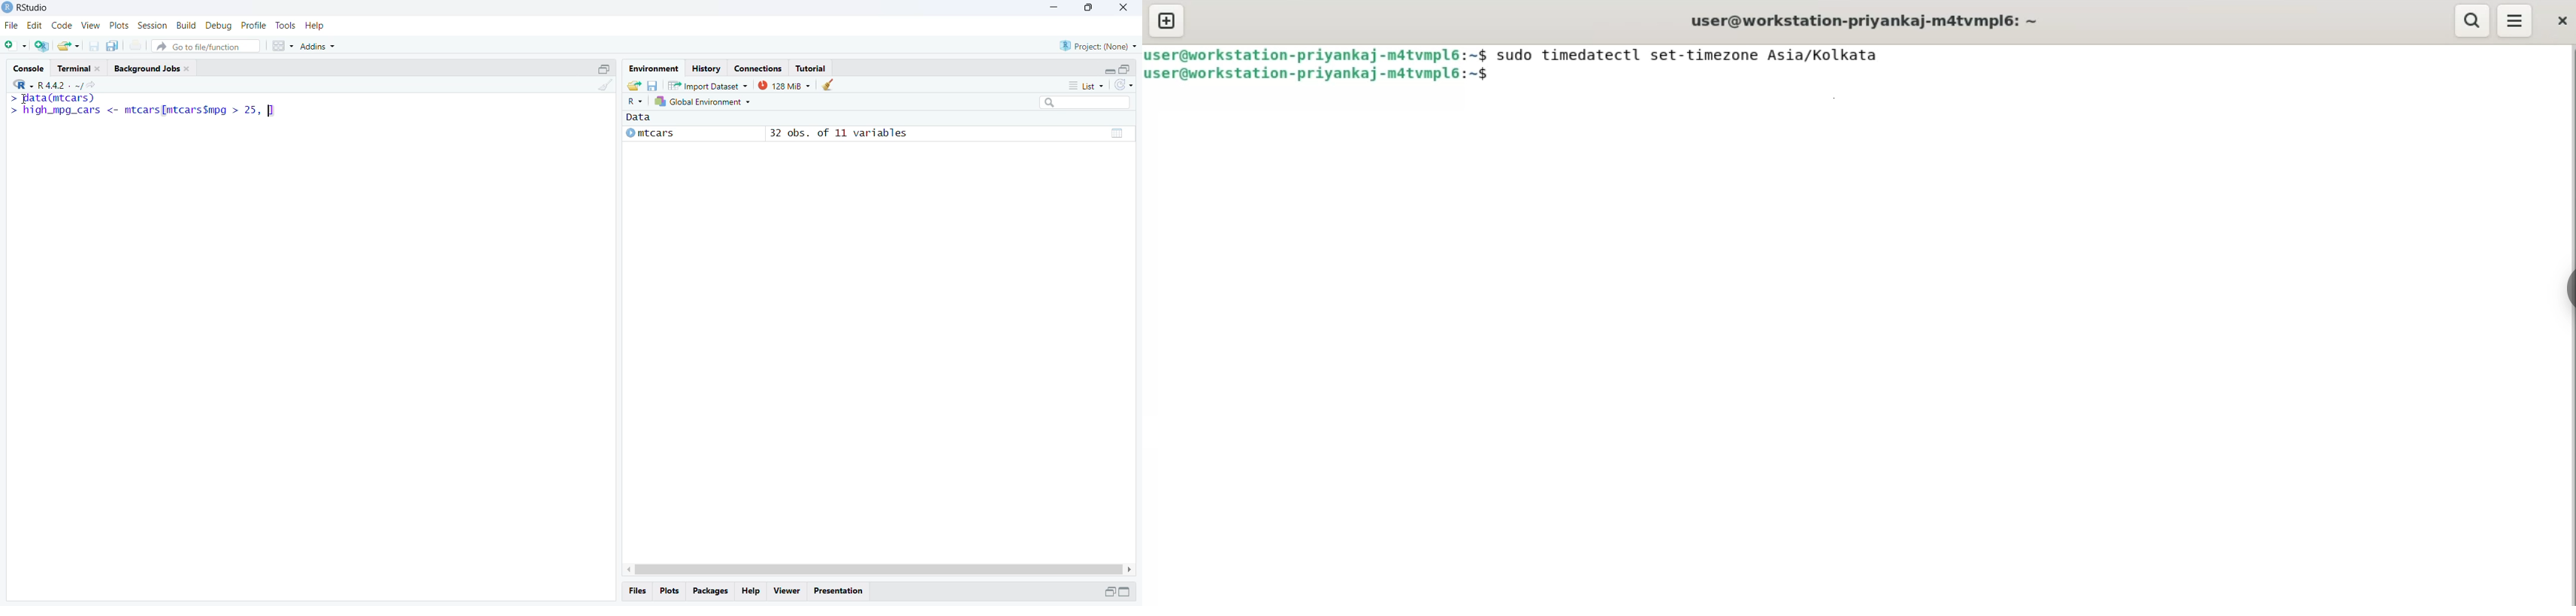 This screenshot has height=616, width=2576. What do you see at coordinates (827, 85) in the screenshot?
I see `clear objects from workspace` at bounding box center [827, 85].